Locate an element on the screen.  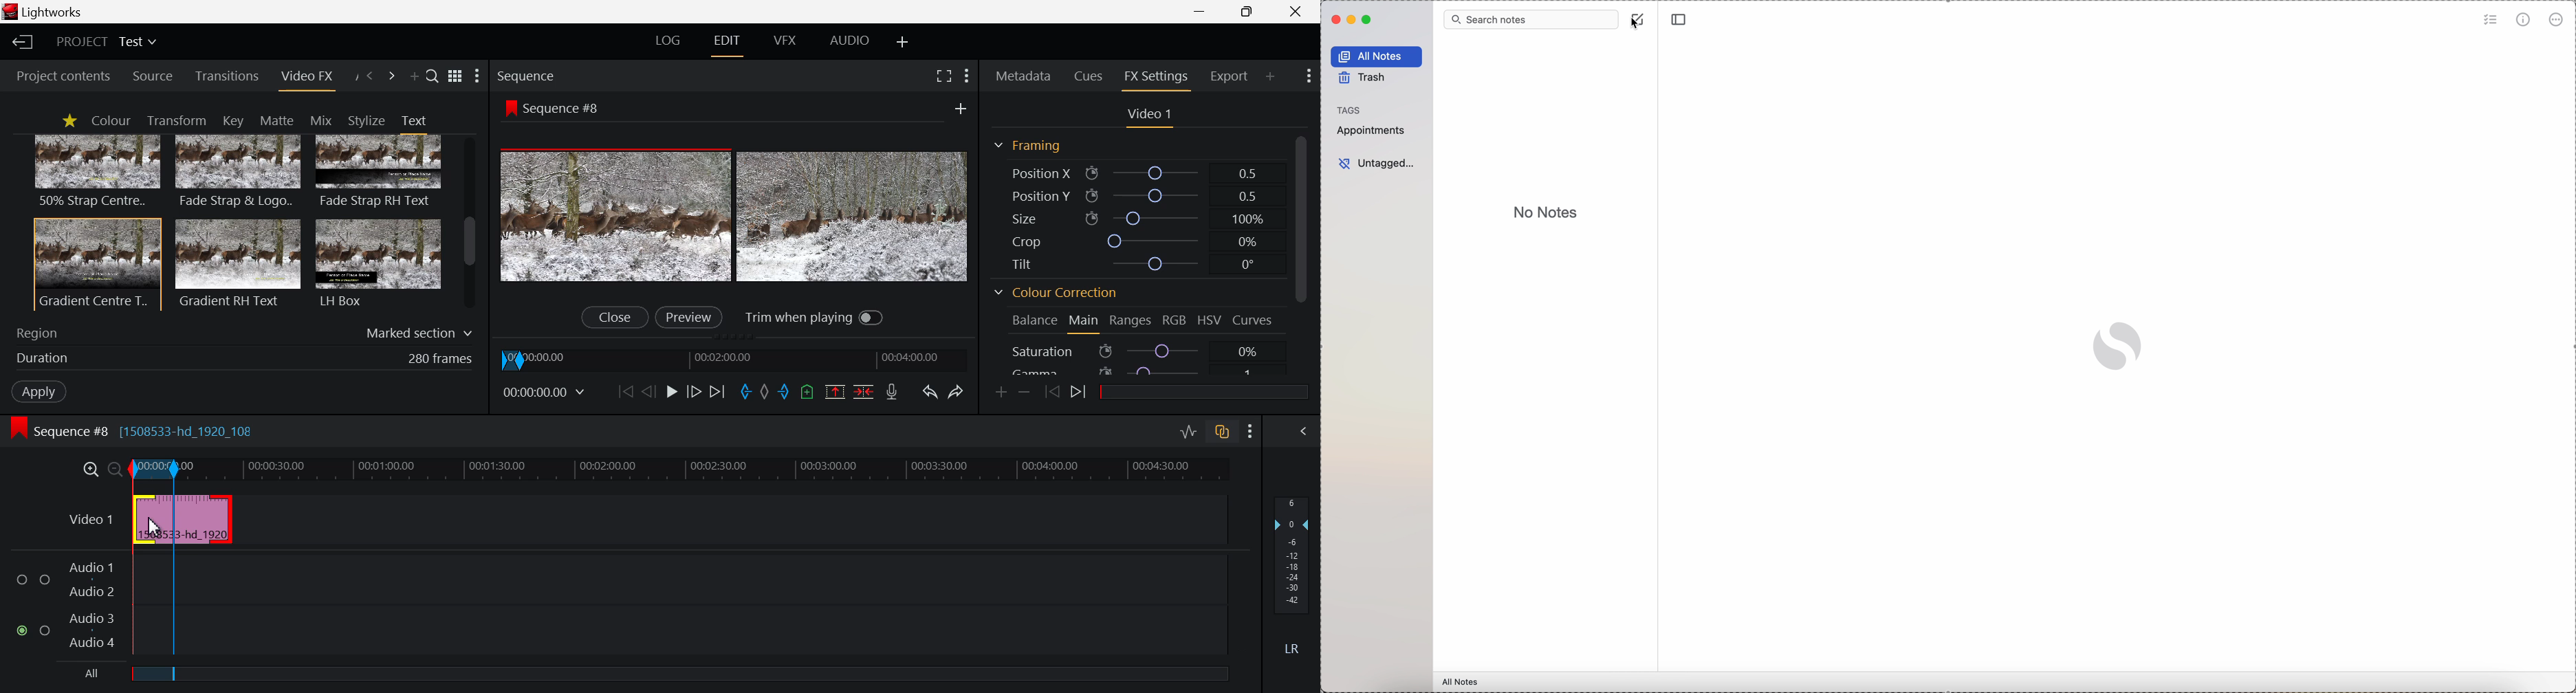
Fade Strap RH Text is located at coordinates (380, 172).